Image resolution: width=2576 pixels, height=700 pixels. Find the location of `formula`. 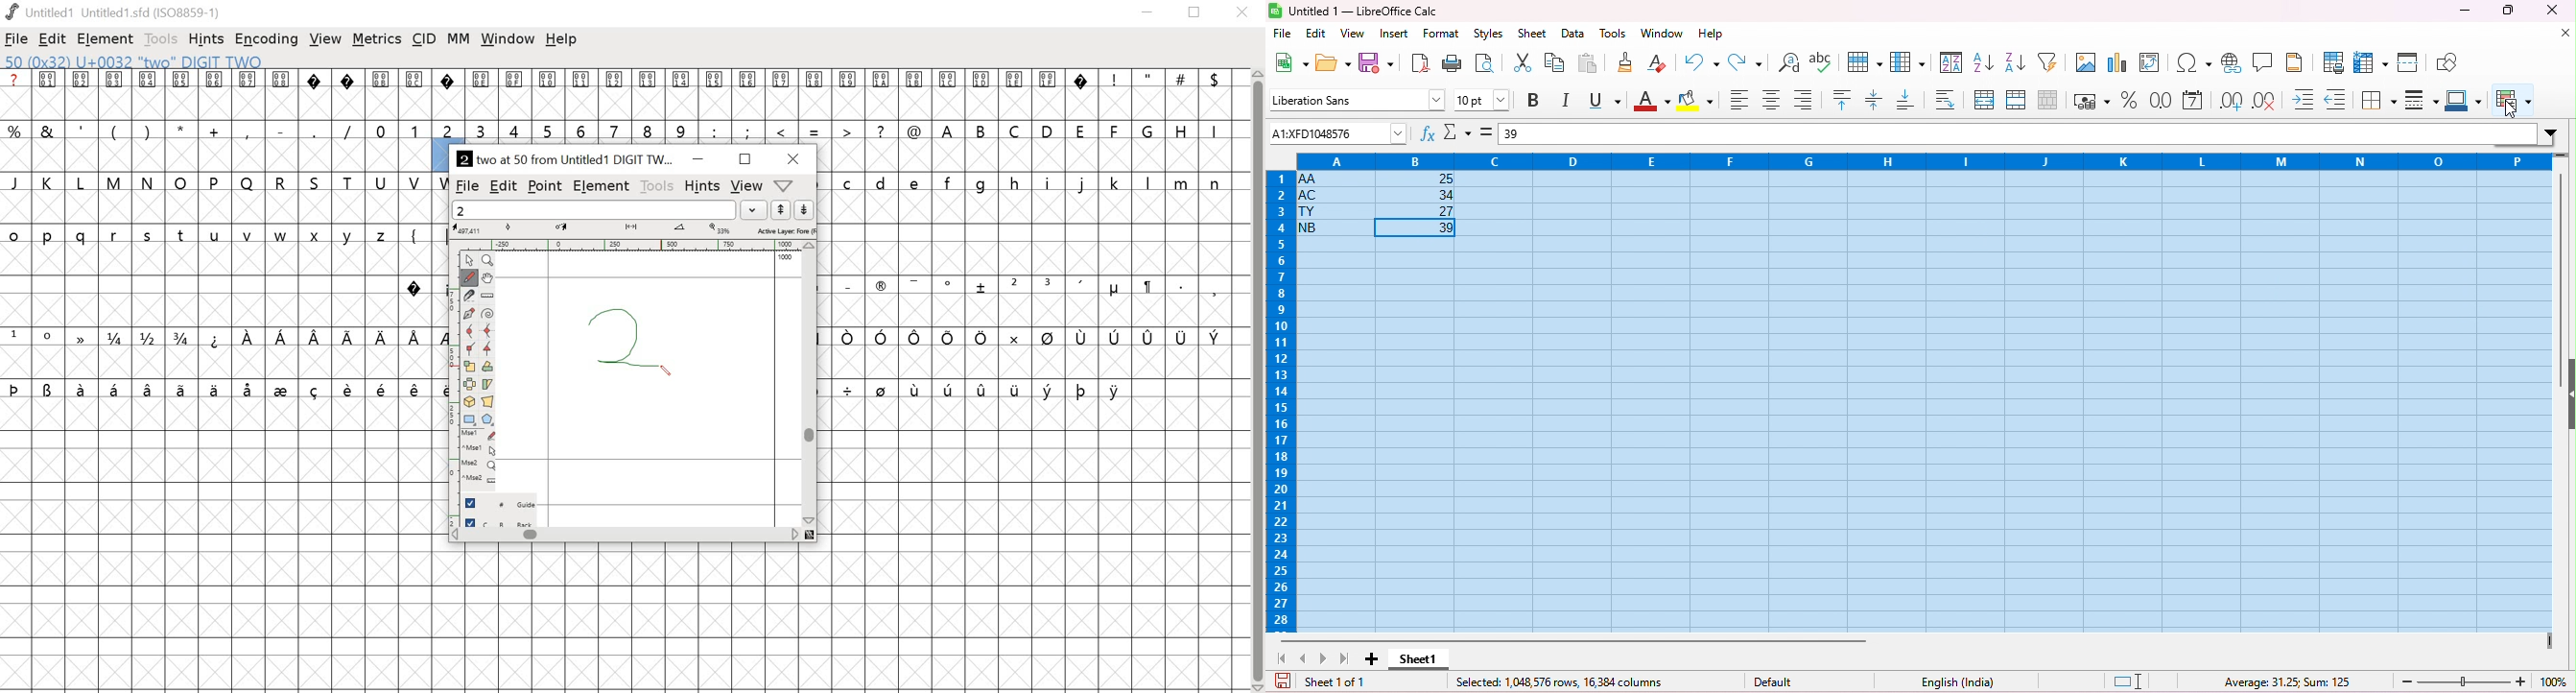

formula is located at coordinates (2288, 683).